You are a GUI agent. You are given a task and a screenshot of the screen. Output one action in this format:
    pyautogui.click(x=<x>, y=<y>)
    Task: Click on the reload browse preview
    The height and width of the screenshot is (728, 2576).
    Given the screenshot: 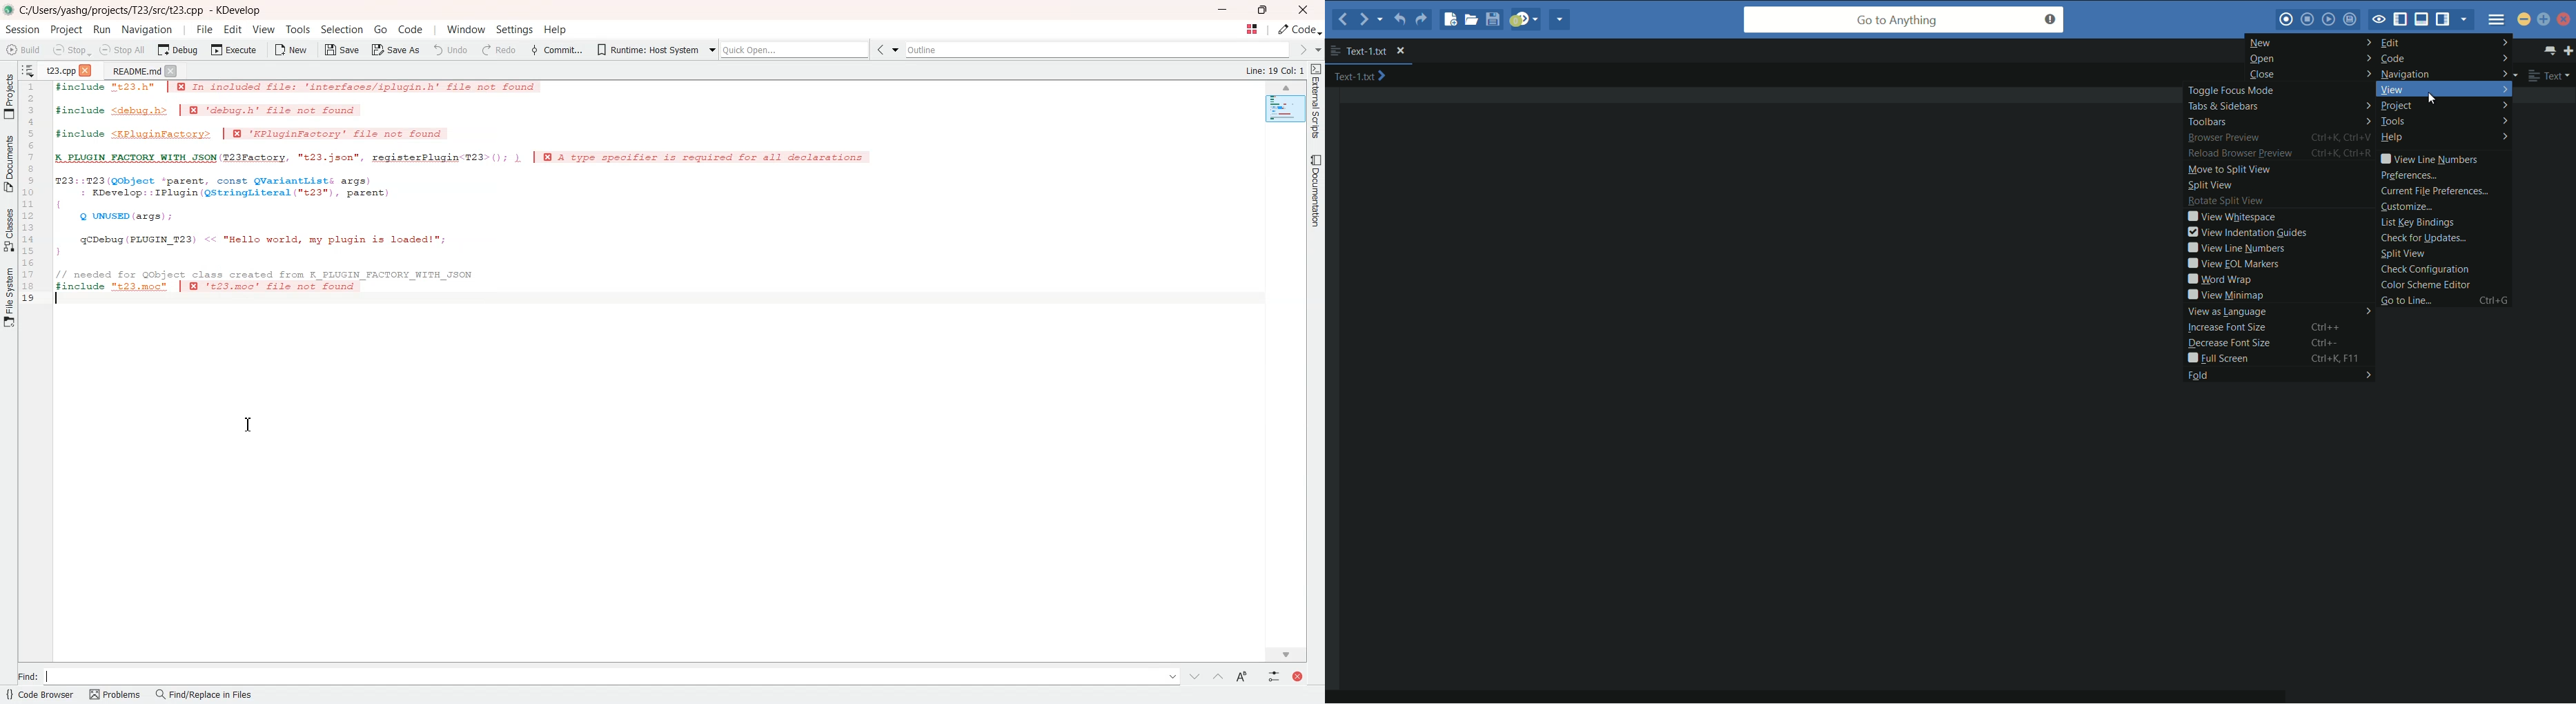 What is the action you would take?
    pyautogui.click(x=2239, y=154)
    